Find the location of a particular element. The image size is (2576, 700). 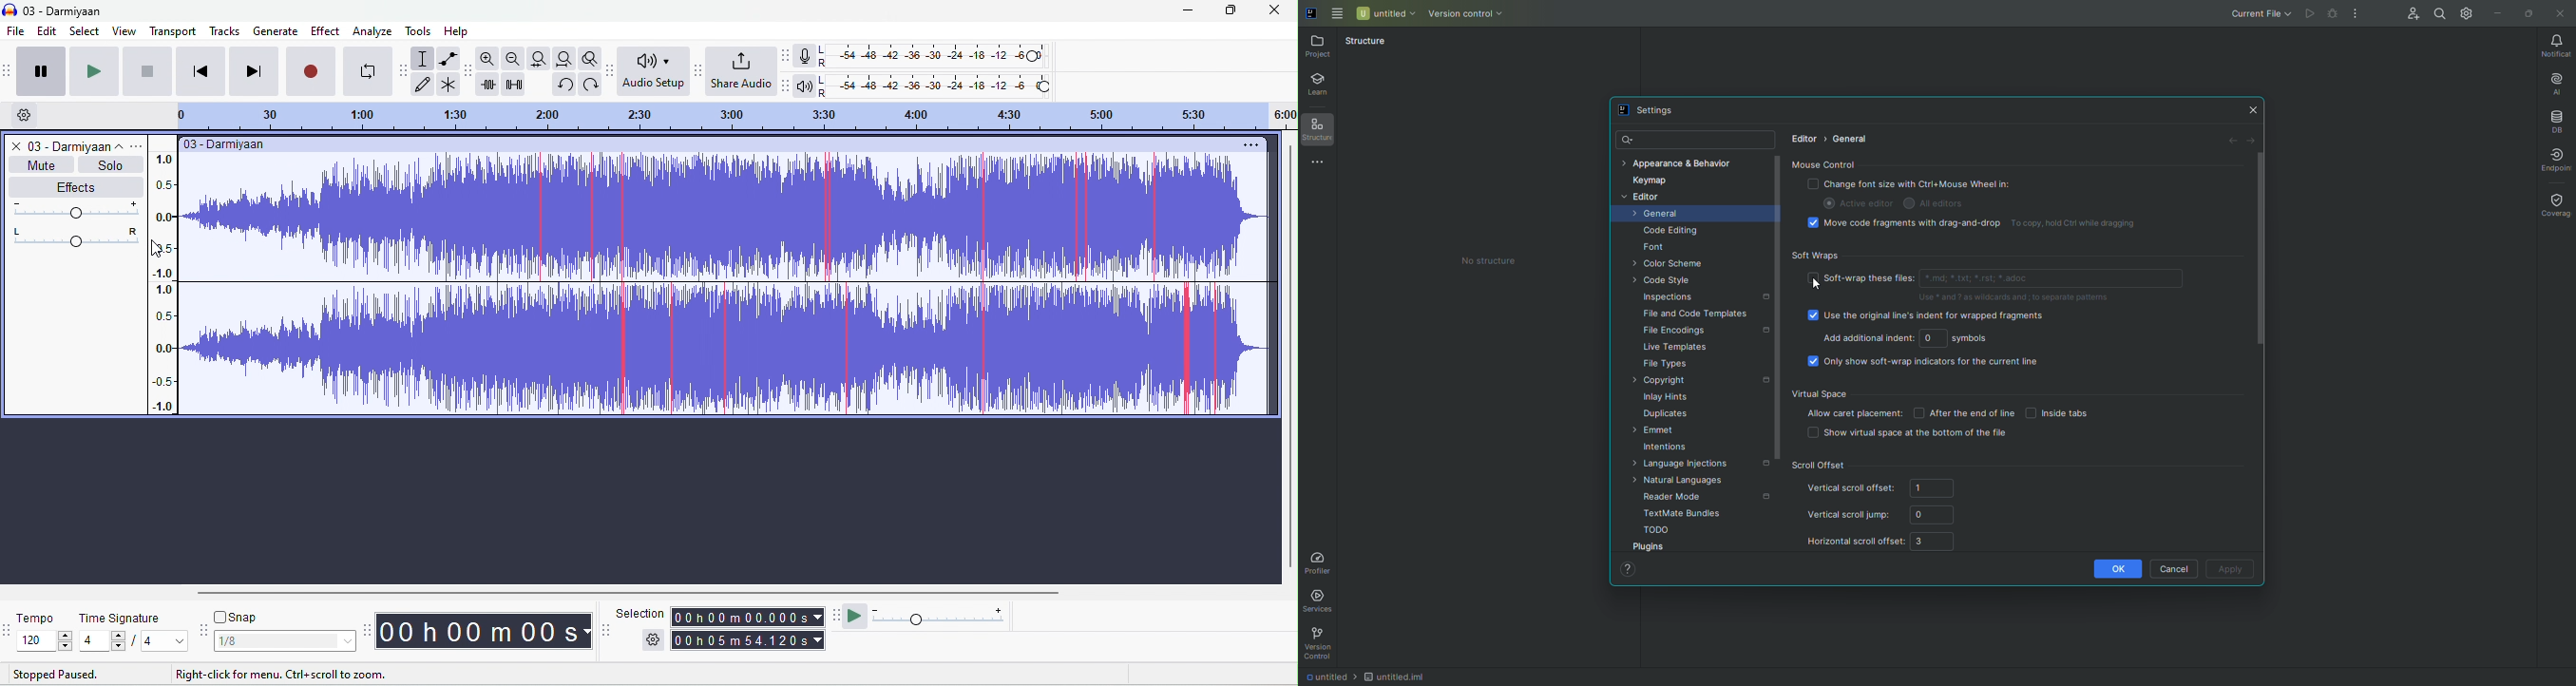

file is located at coordinates (14, 33).